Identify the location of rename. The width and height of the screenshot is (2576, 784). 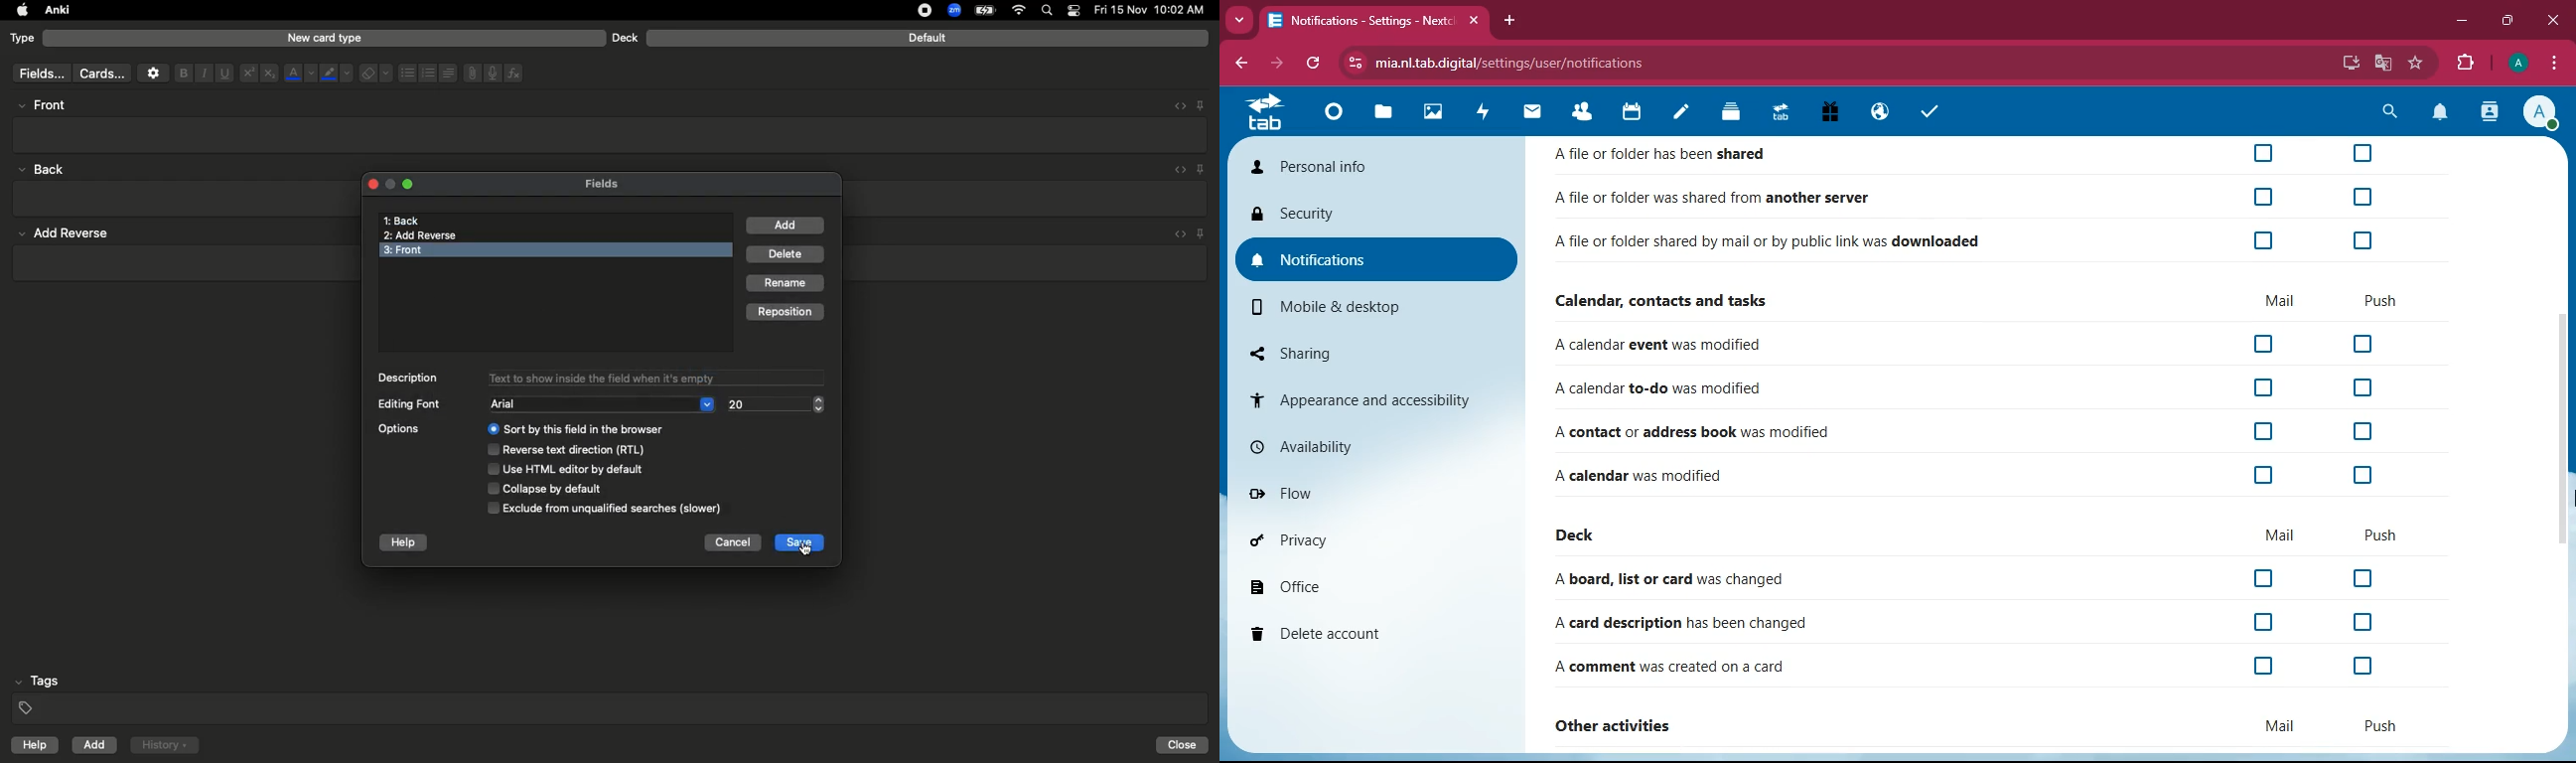
(787, 284).